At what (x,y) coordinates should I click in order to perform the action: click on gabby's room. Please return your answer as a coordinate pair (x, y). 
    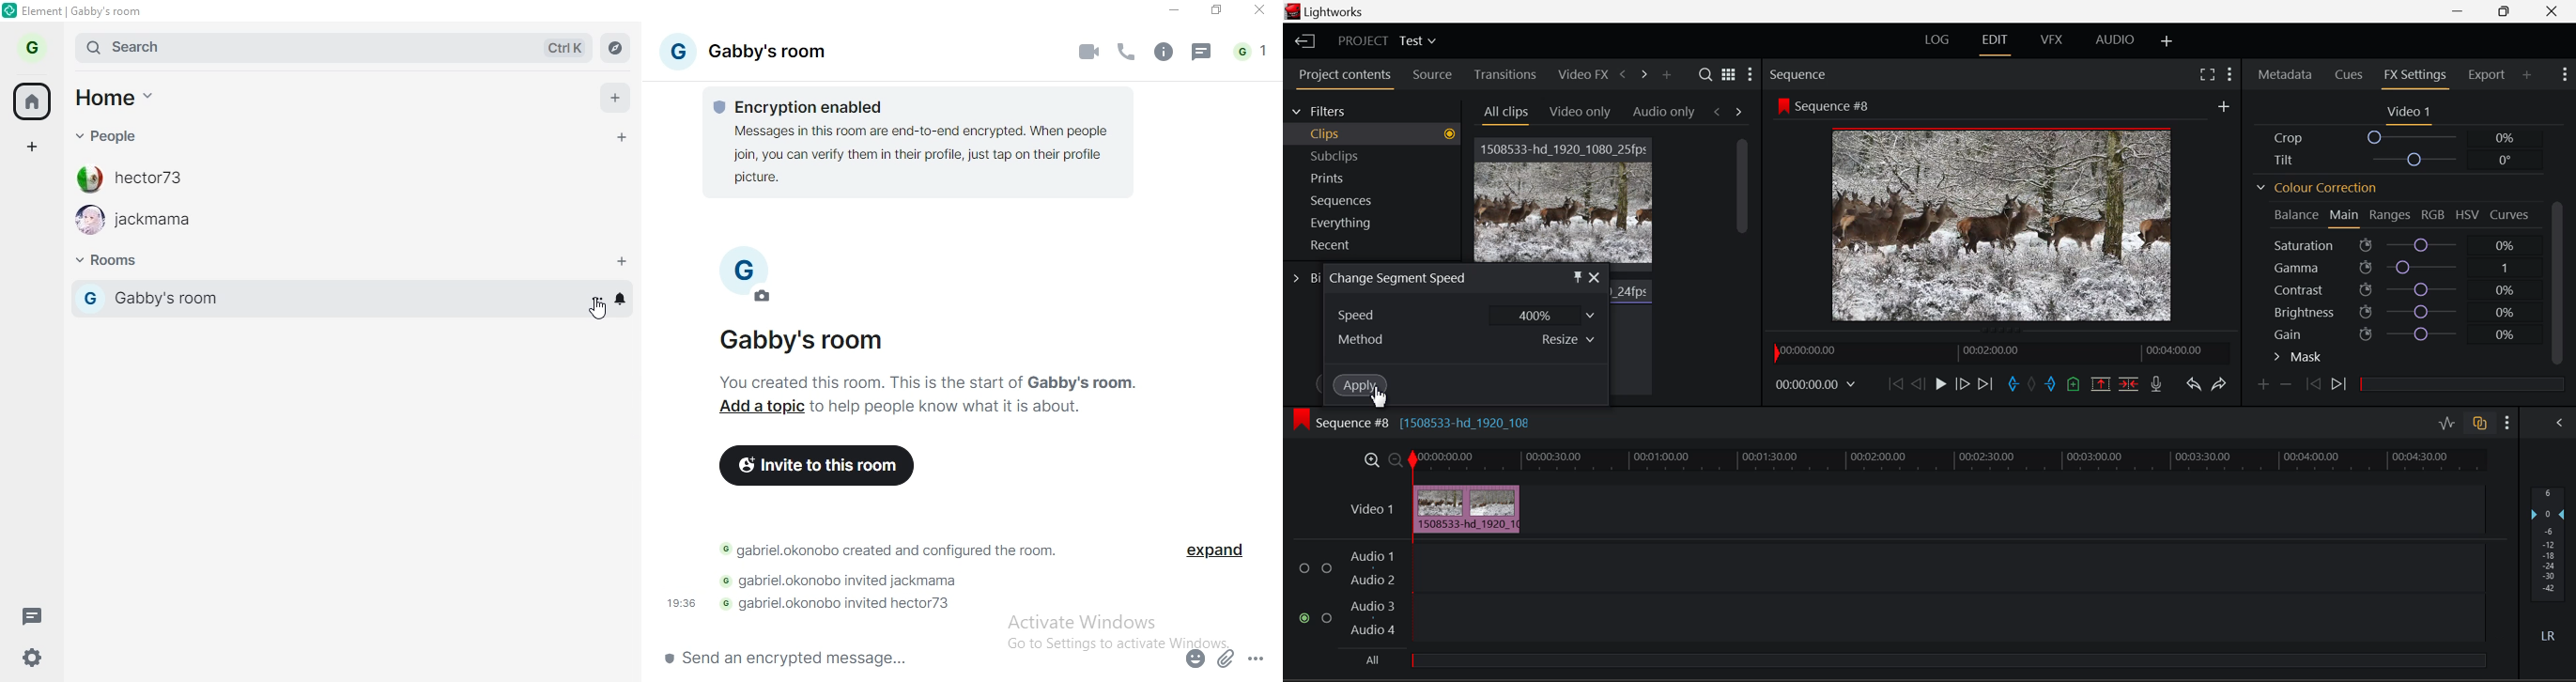
    Looking at the image, I should click on (338, 302).